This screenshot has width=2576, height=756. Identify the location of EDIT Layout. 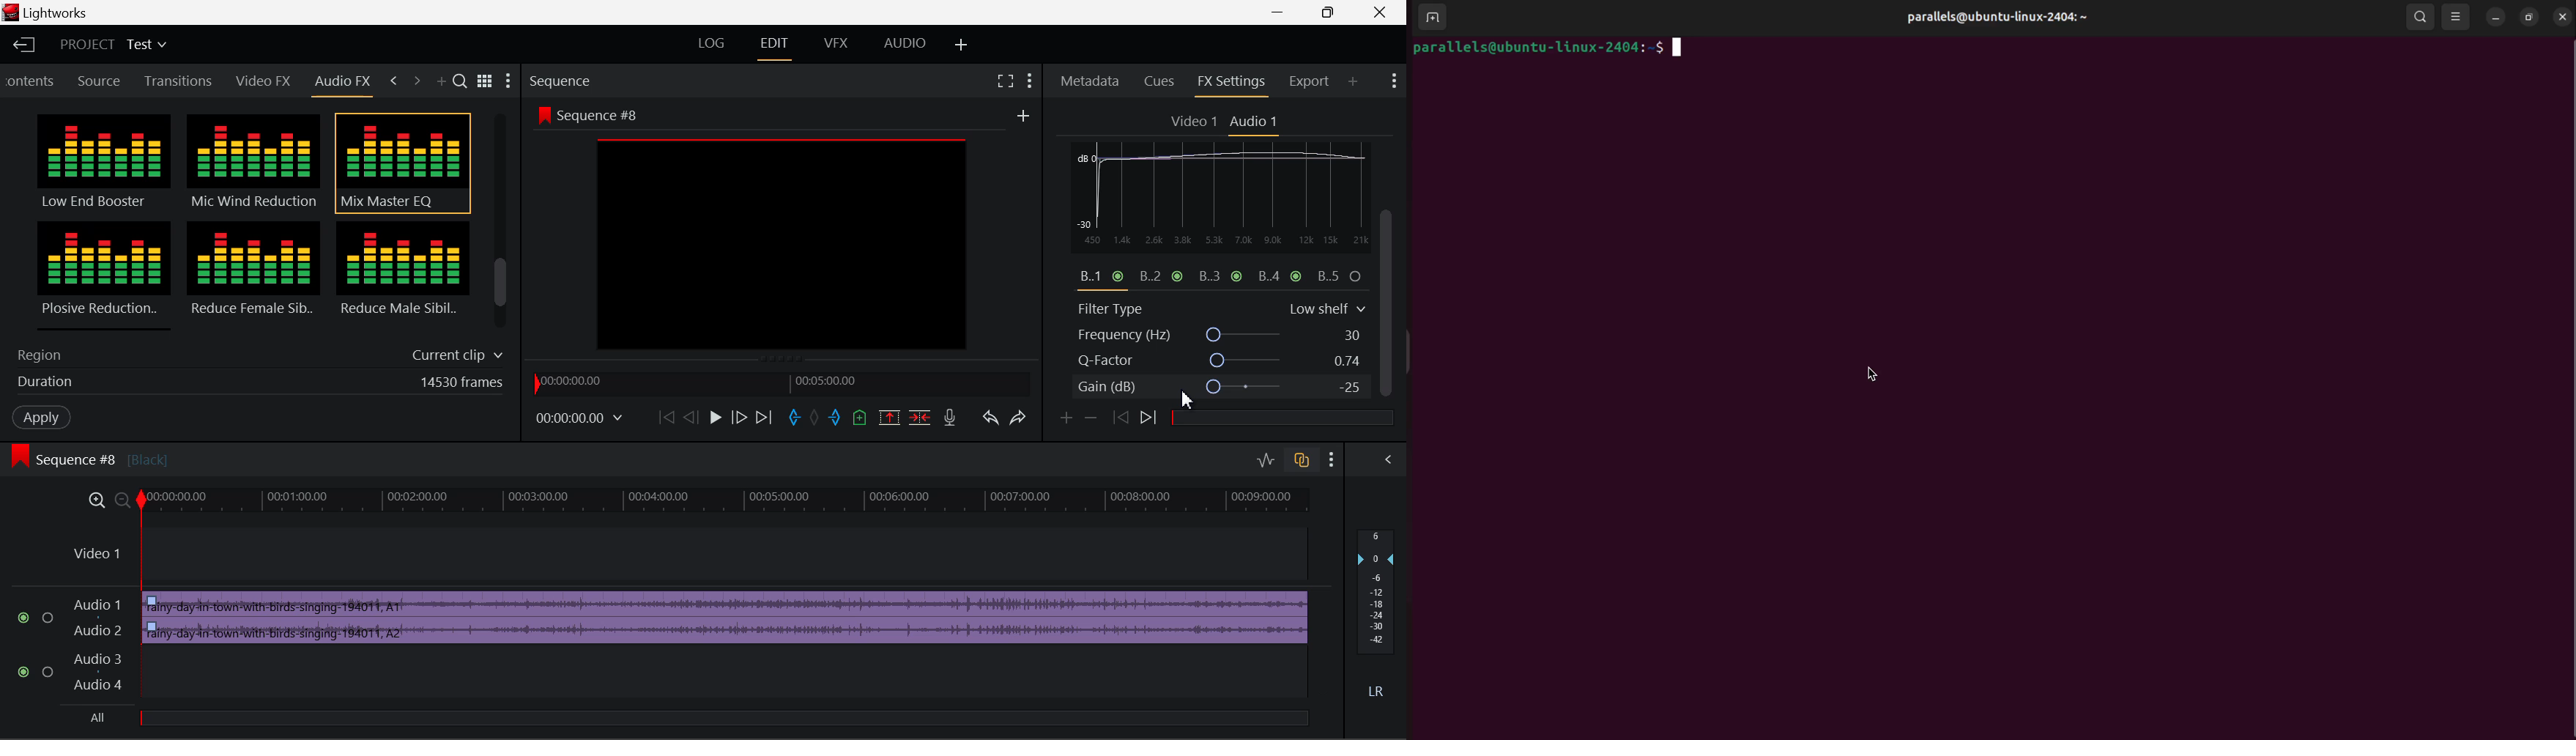
(779, 48).